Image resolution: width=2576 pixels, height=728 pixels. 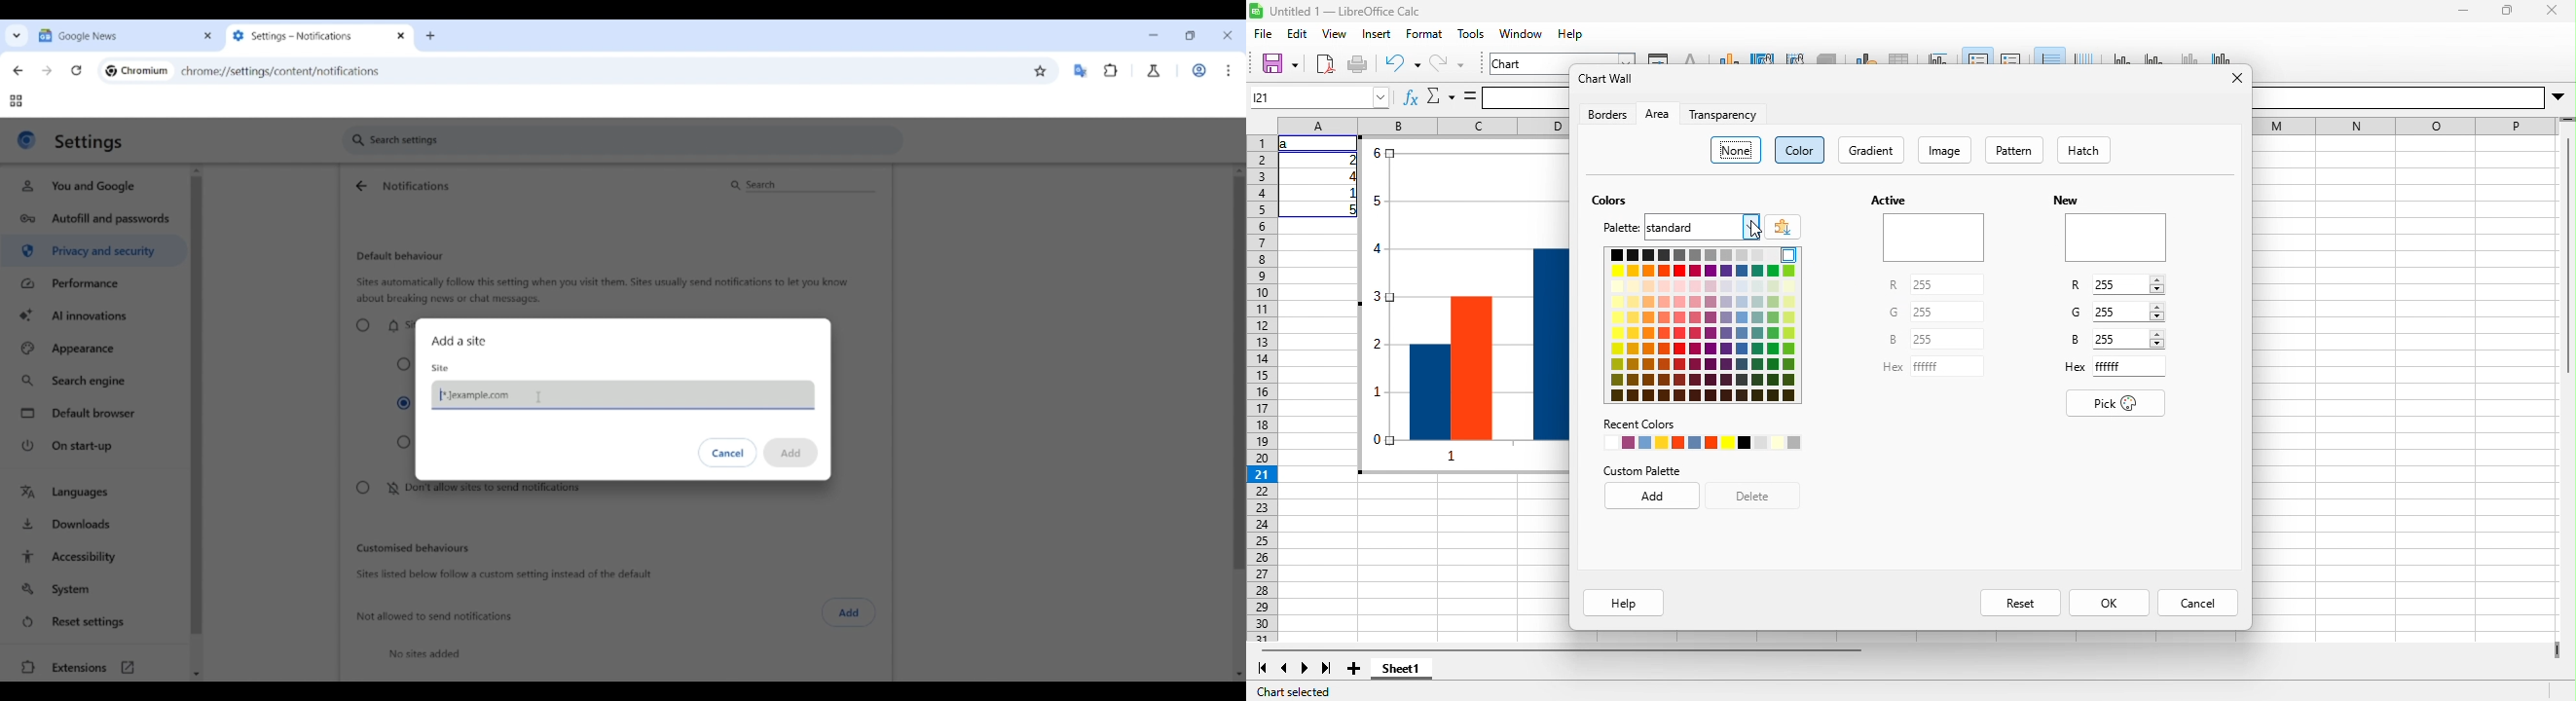 What do you see at coordinates (1795, 57) in the screenshot?
I see `chart wall` at bounding box center [1795, 57].